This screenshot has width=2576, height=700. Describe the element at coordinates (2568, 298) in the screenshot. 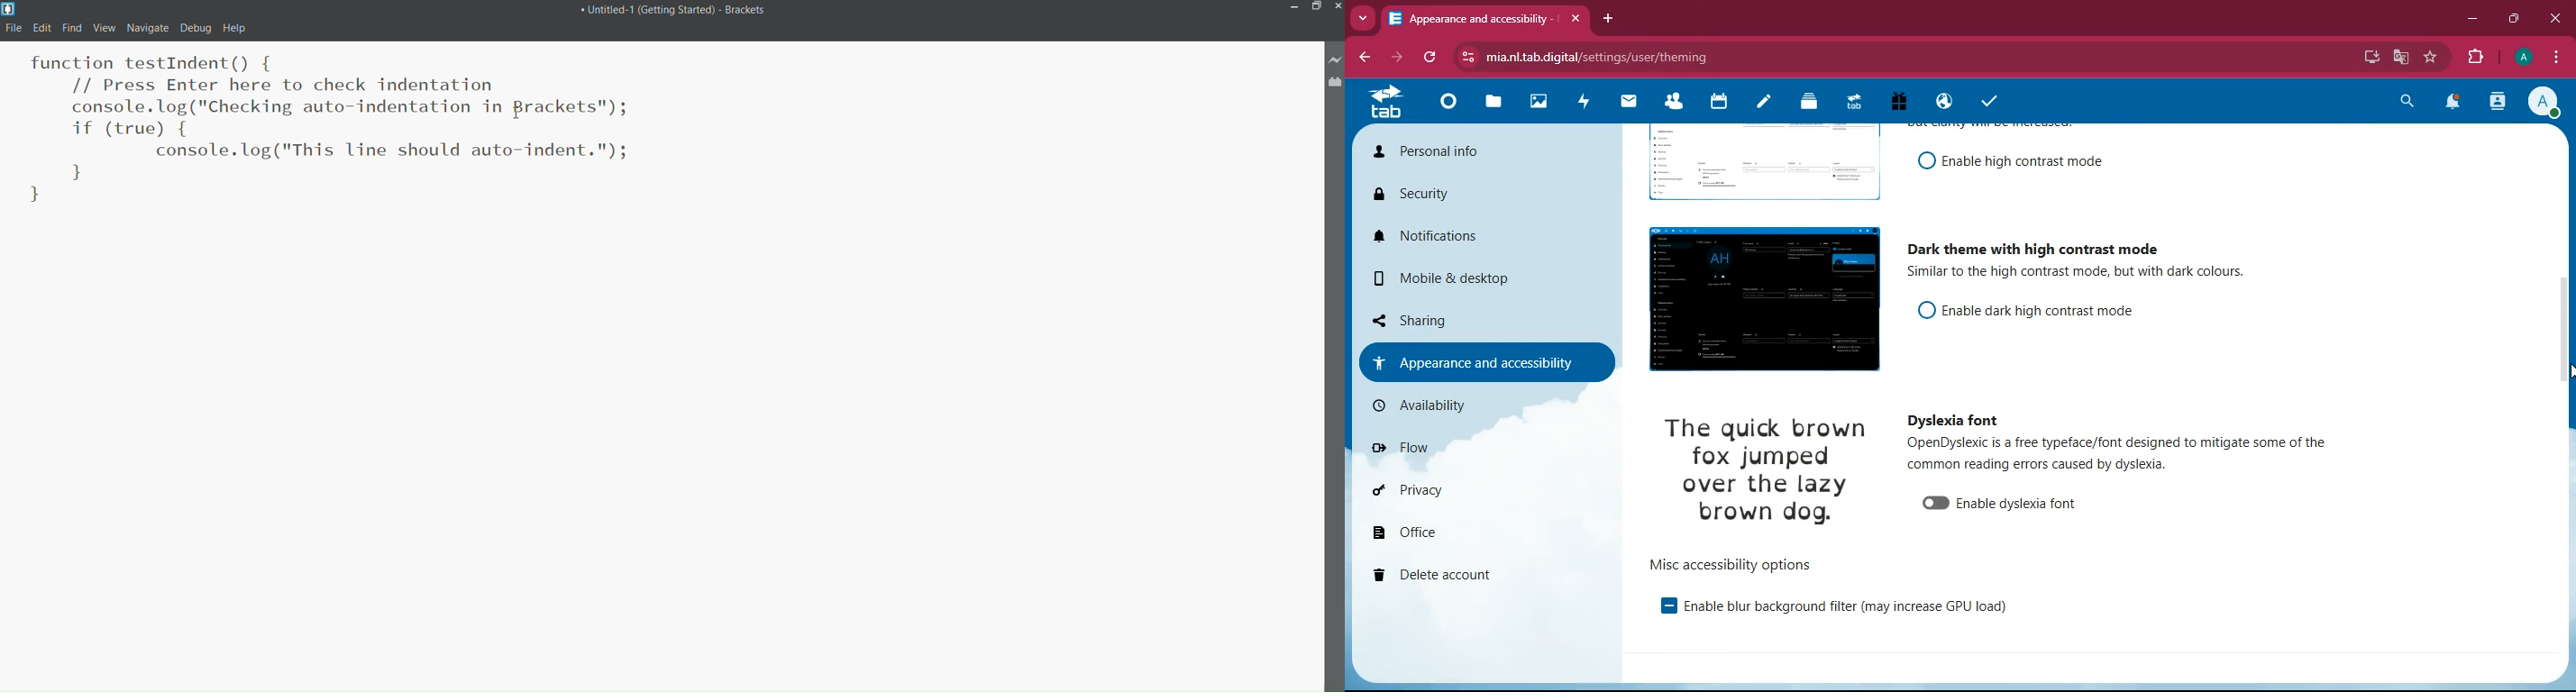

I see `scroll bar` at that location.